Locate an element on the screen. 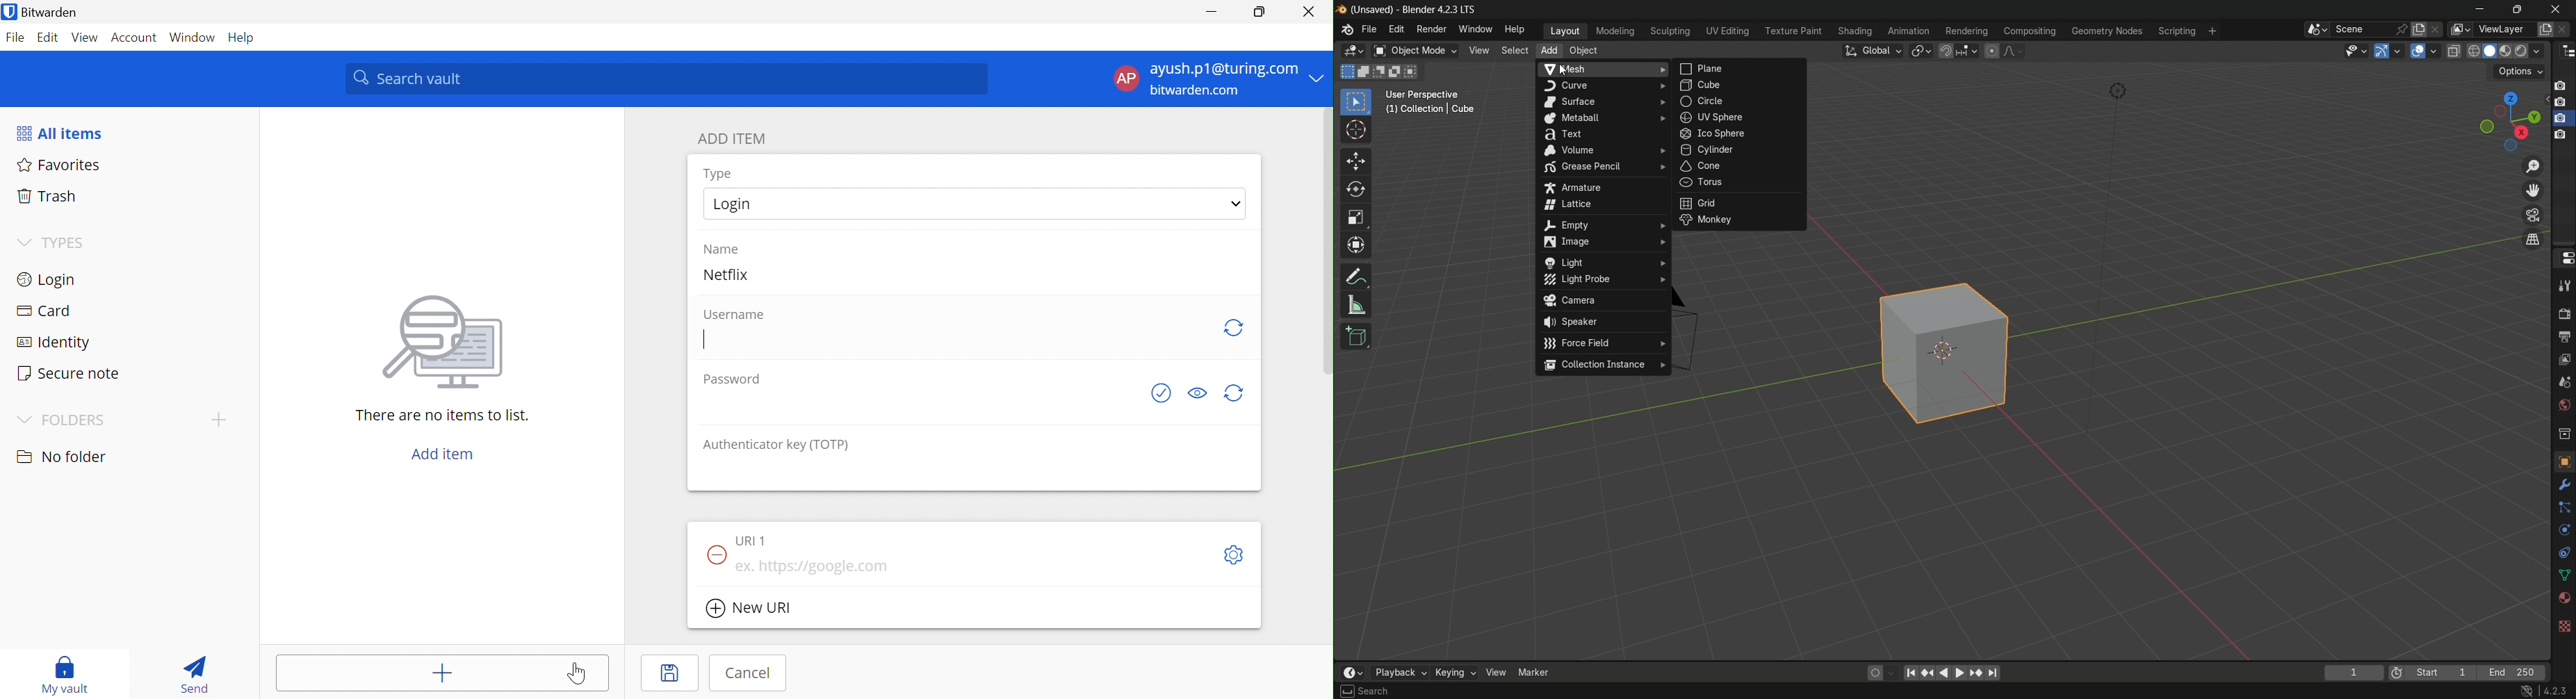 The image size is (2576, 700). My vault is located at coordinates (64, 675).